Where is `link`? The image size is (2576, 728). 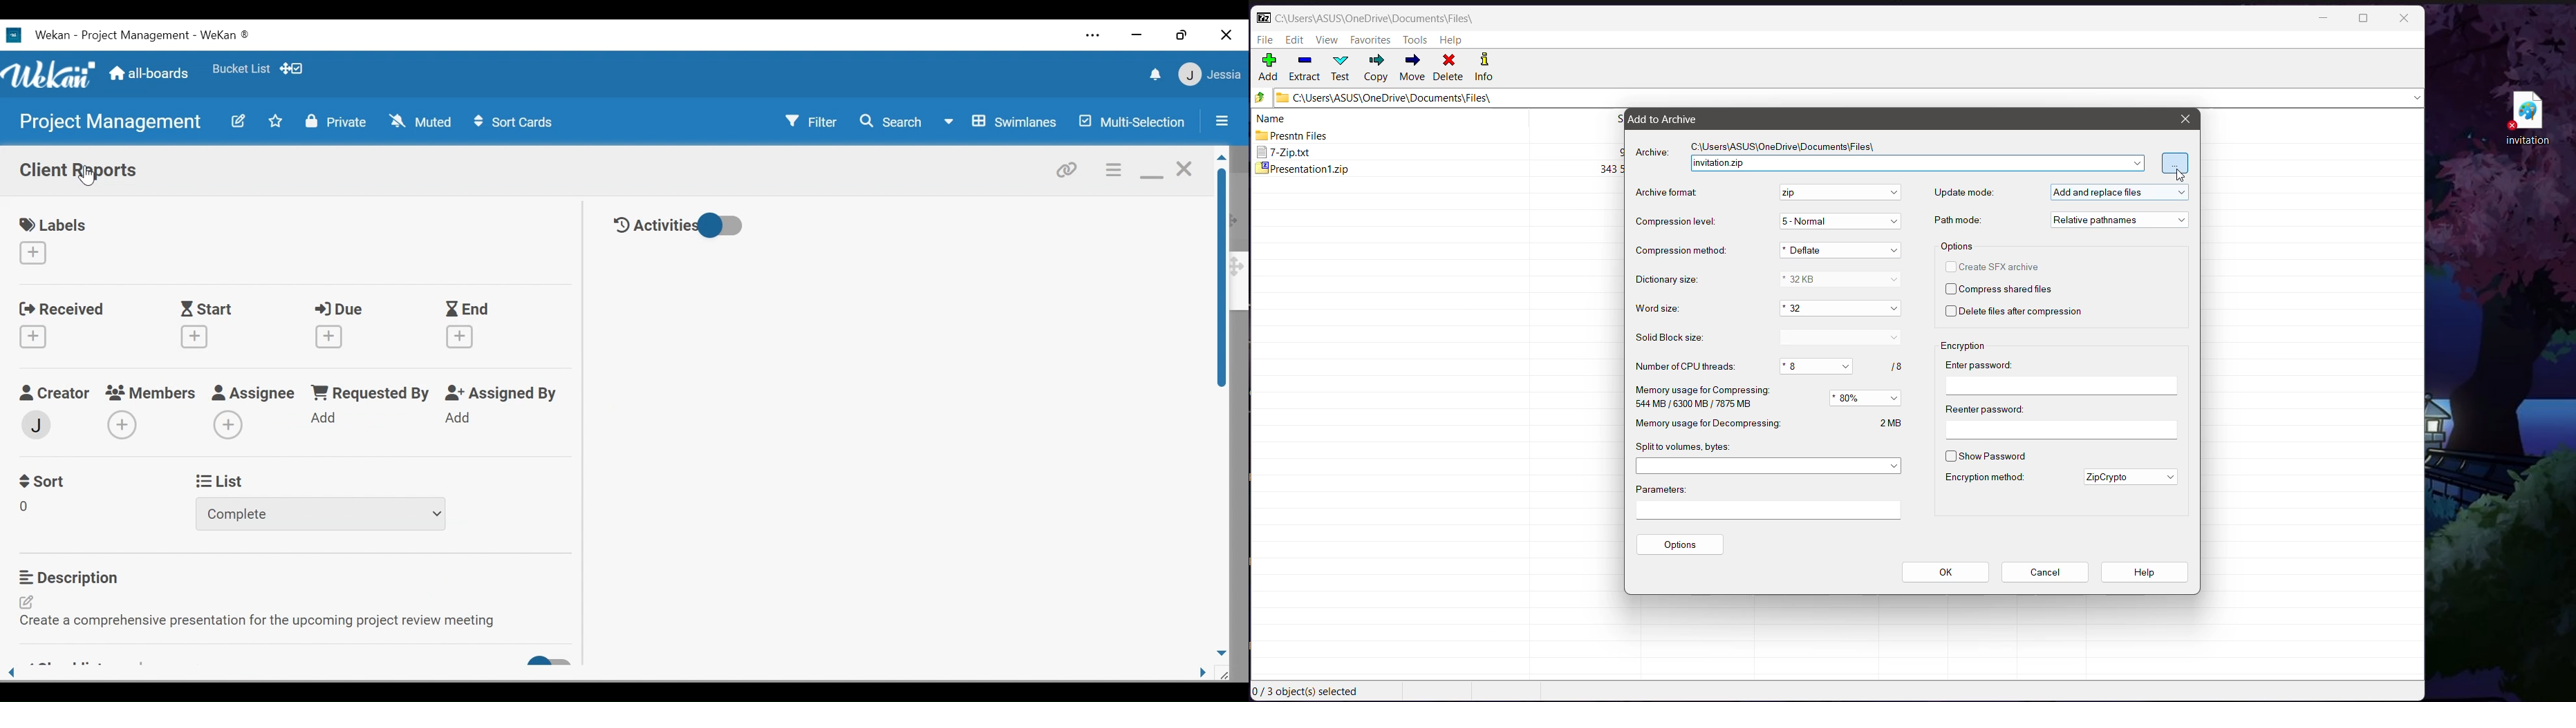 link is located at coordinates (1068, 170).